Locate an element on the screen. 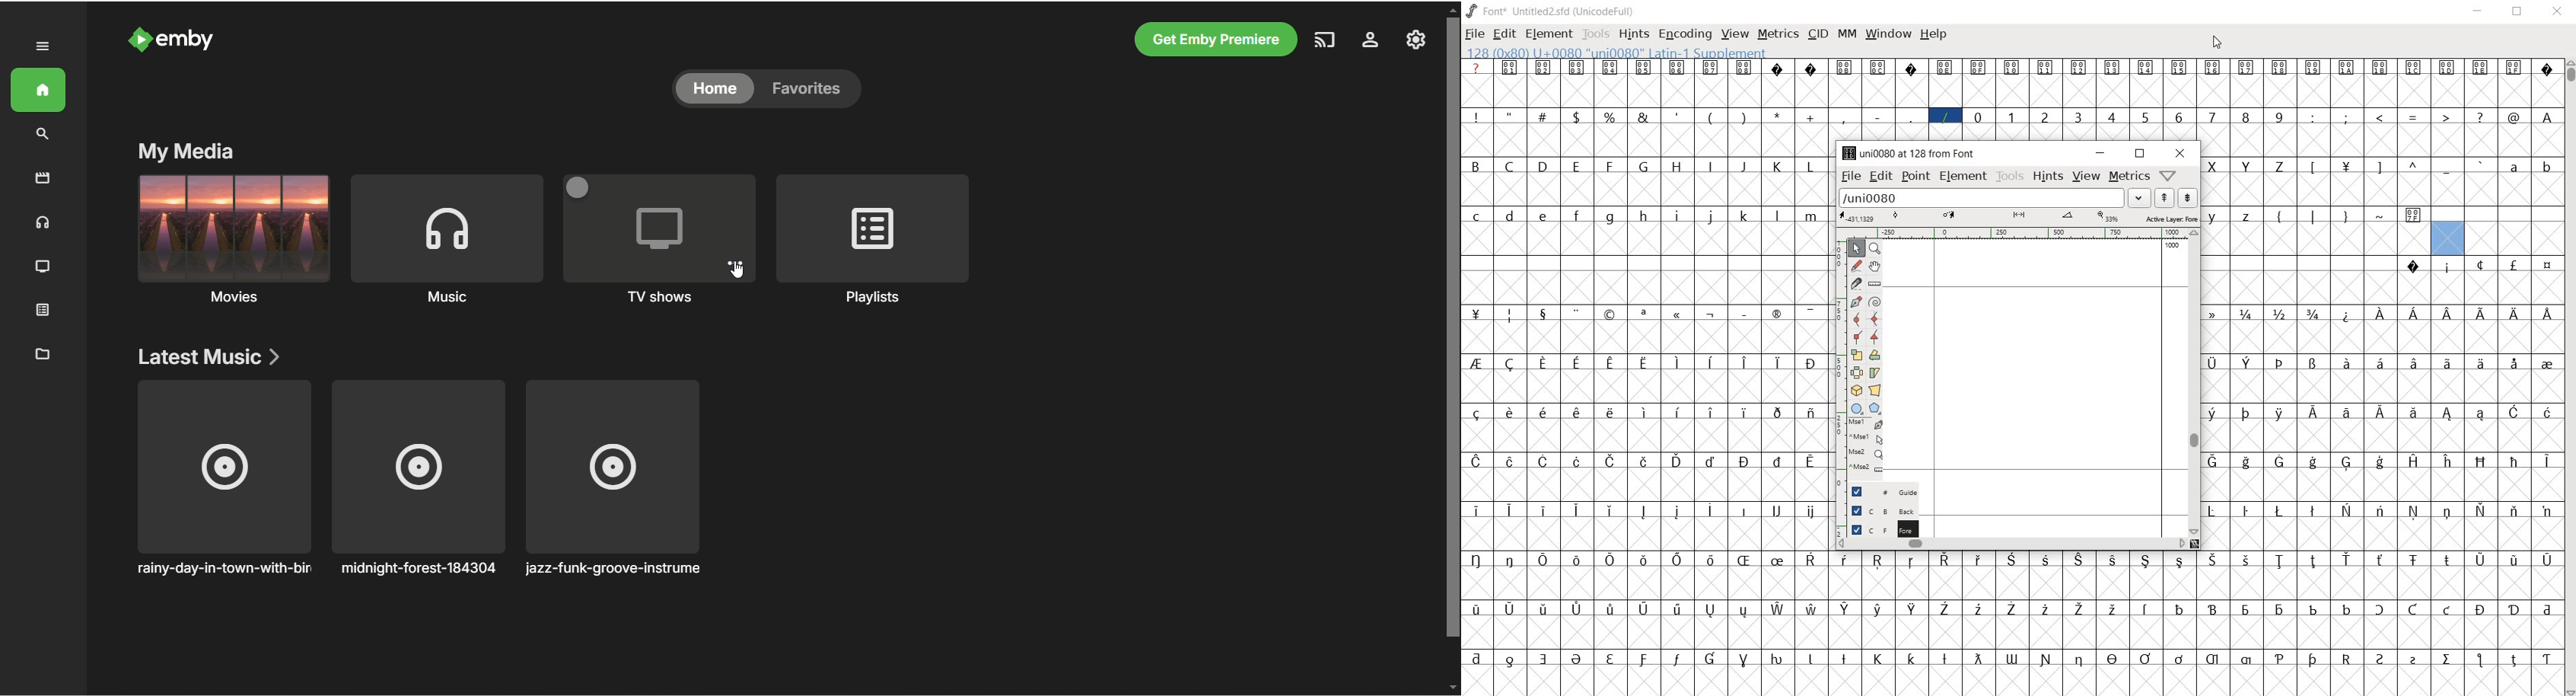 The image size is (2576, 700). glyph is located at coordinates (1510, 560).